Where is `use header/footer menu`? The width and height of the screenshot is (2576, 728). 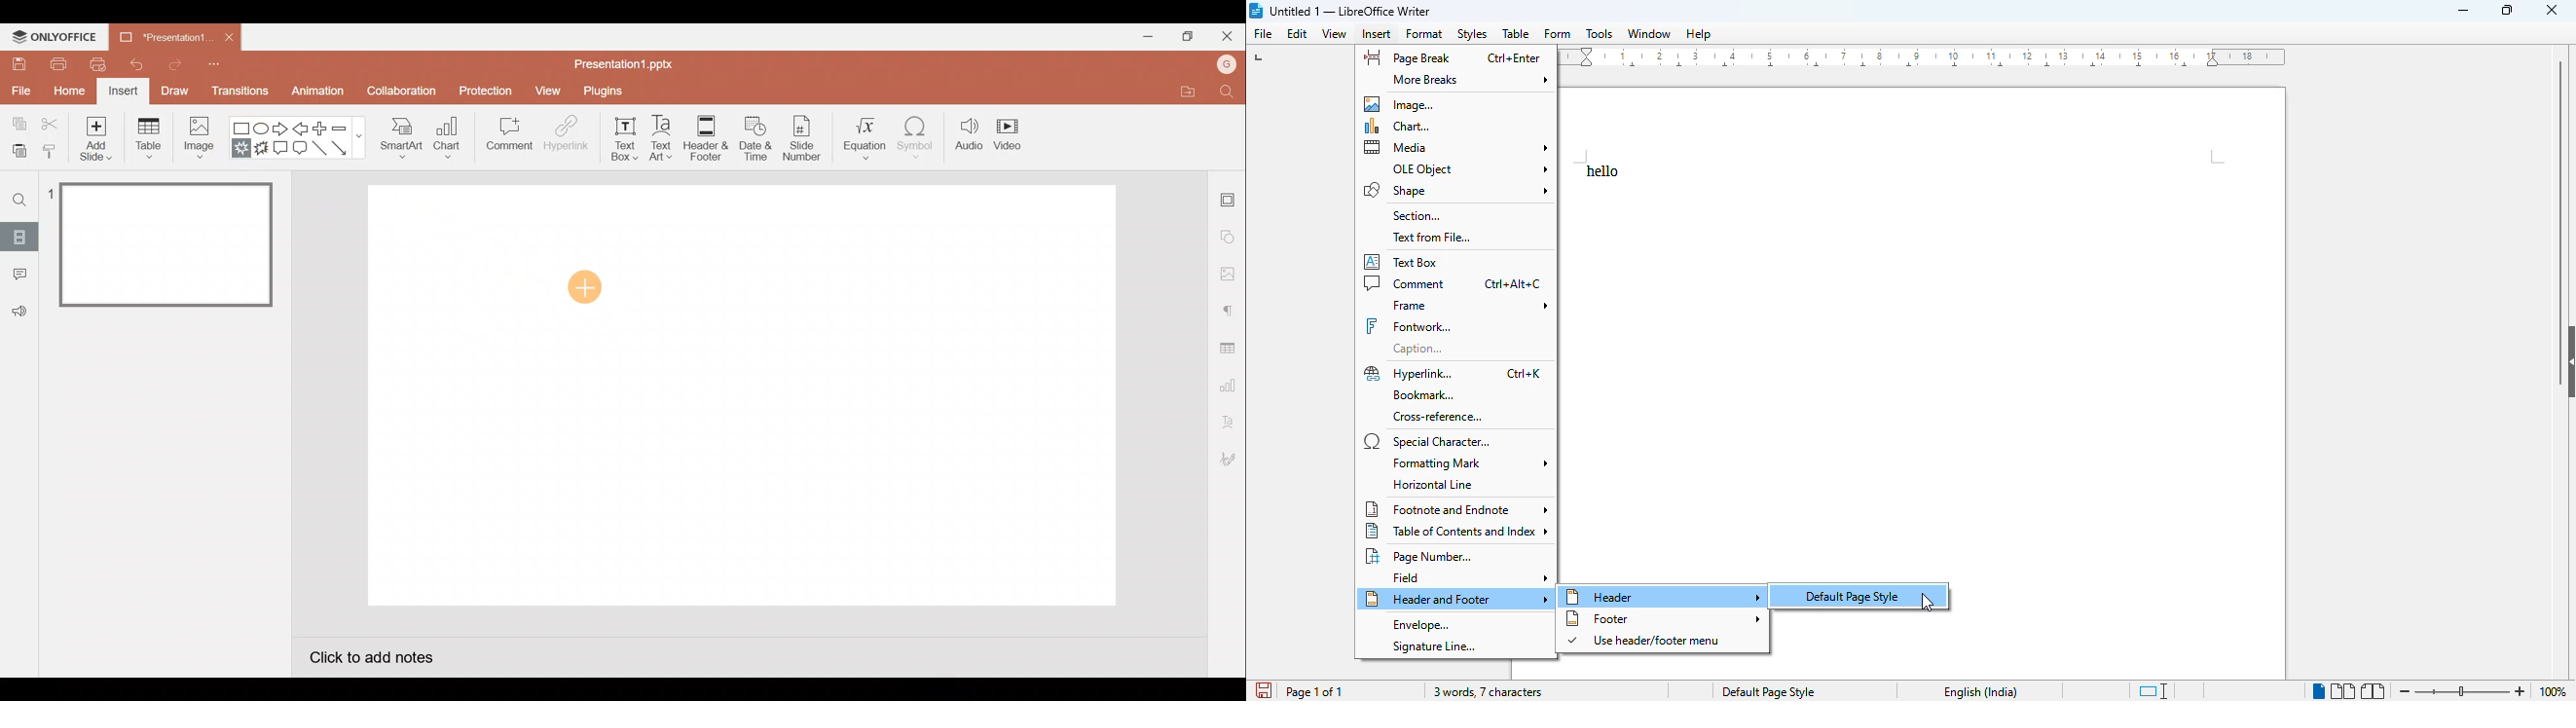
use header/footer menu is located at coordinates (1646, 641).